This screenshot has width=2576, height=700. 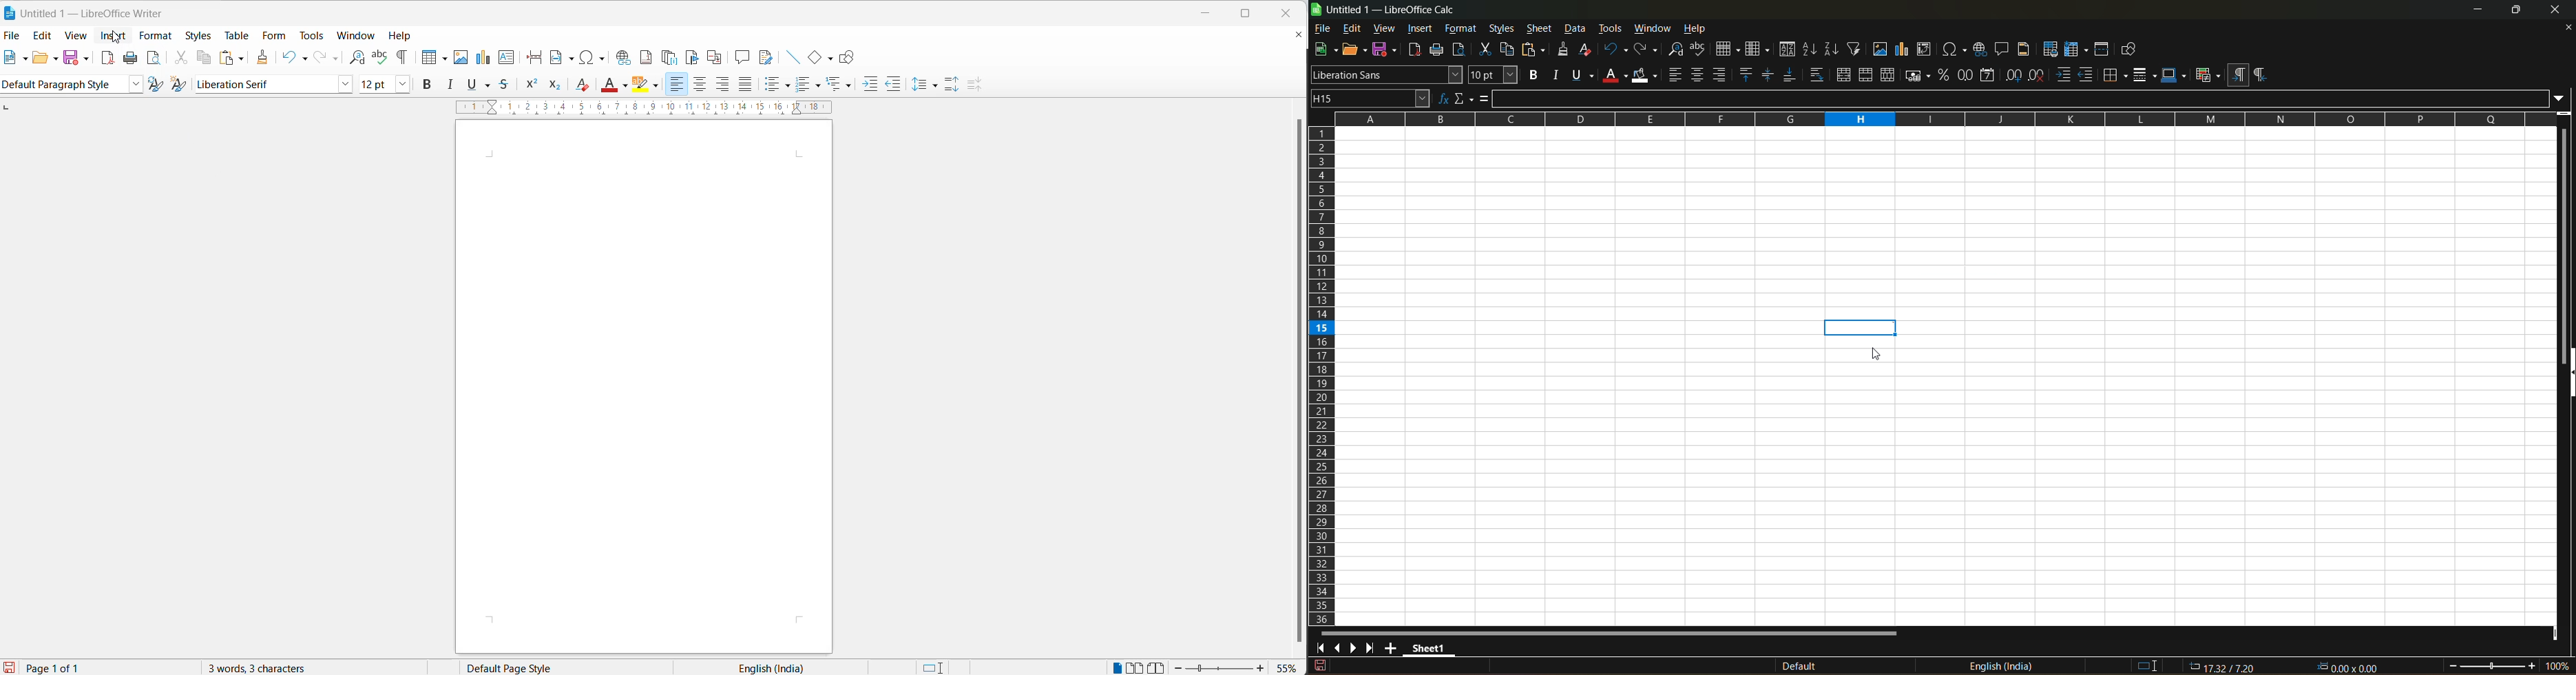 What do you see at coordinates (673, 57) in the screenshot?
I see `insert endnote` at bounding box center [673, 57].